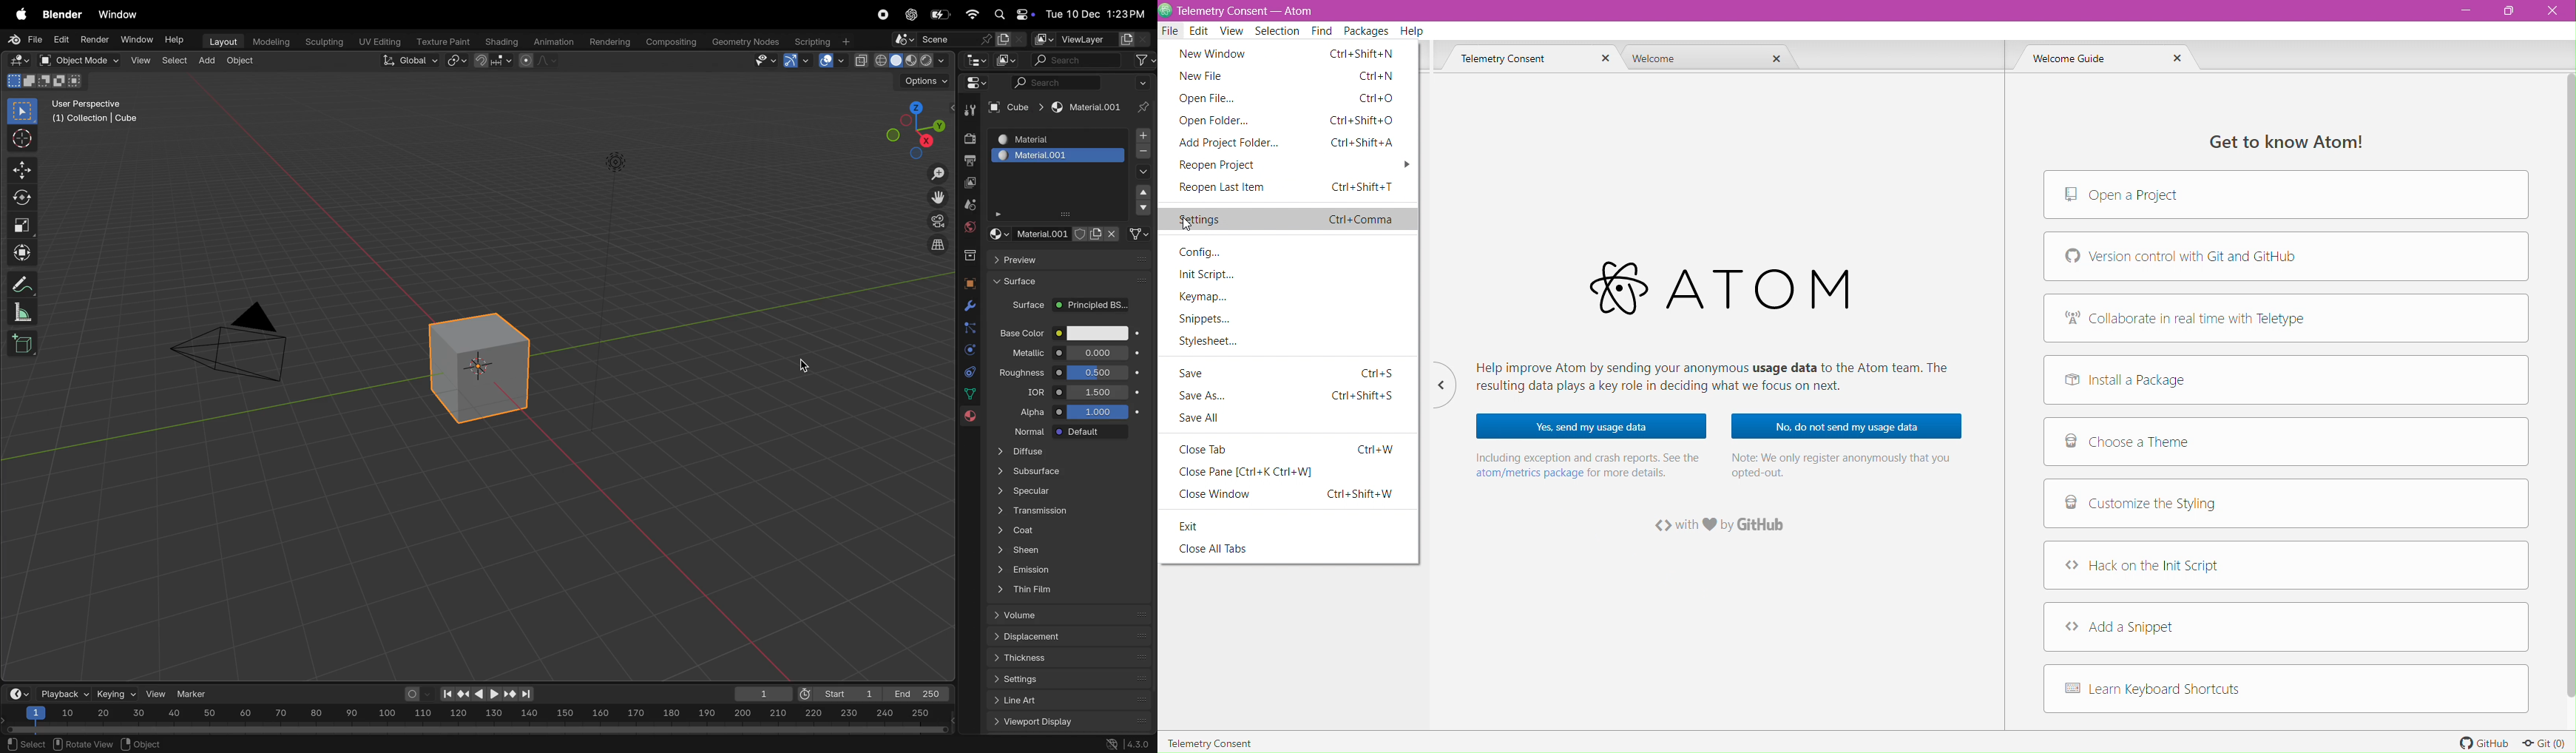  Describe the element at coordinates (320, 39) in the screenshot. I see `Sculpting` at that location.